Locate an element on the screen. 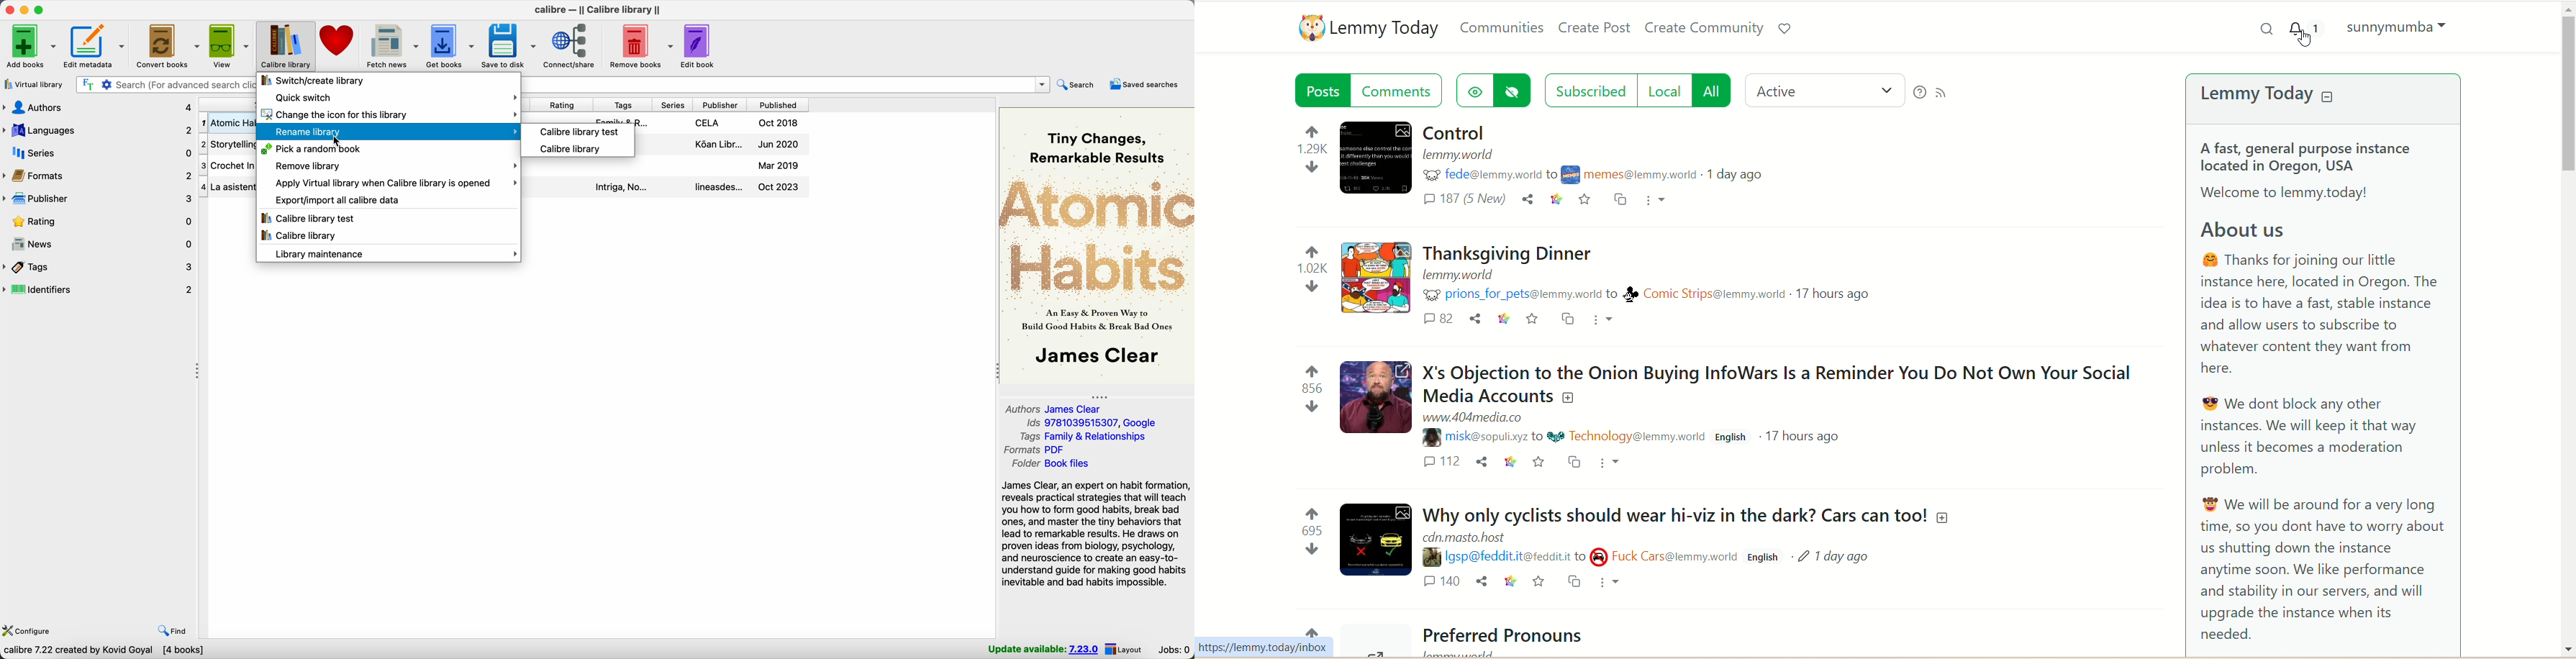 This screenshot has height=672, width=2576. search is located at coordinates (1079, 85).